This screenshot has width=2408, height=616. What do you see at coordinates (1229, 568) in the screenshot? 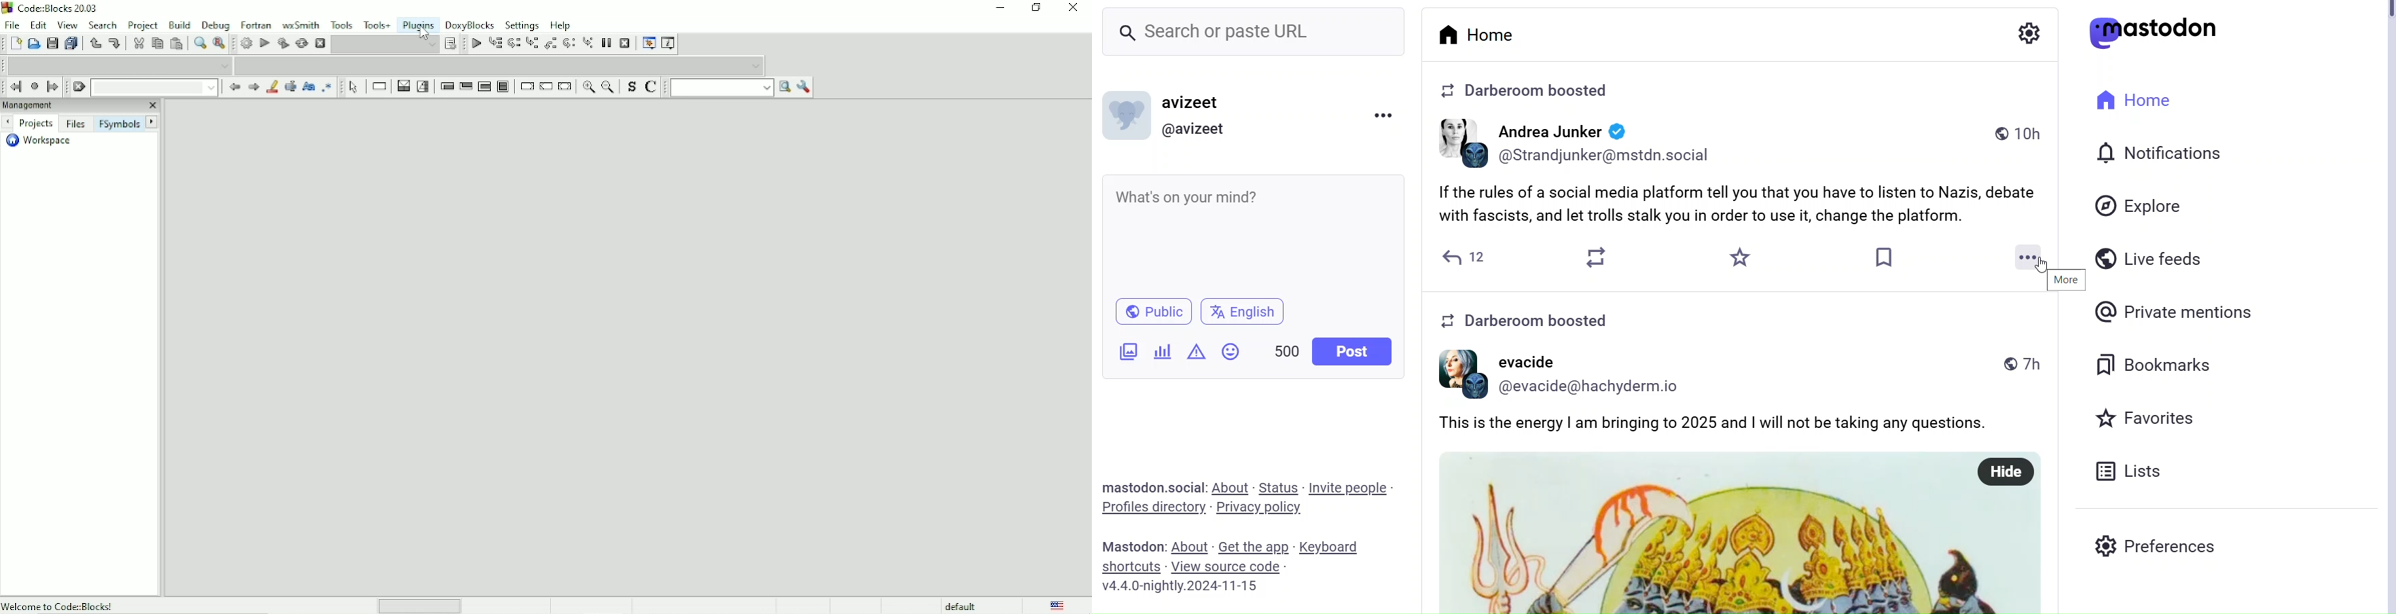
I see `View Source Code` at bounding box center [1229, 568].